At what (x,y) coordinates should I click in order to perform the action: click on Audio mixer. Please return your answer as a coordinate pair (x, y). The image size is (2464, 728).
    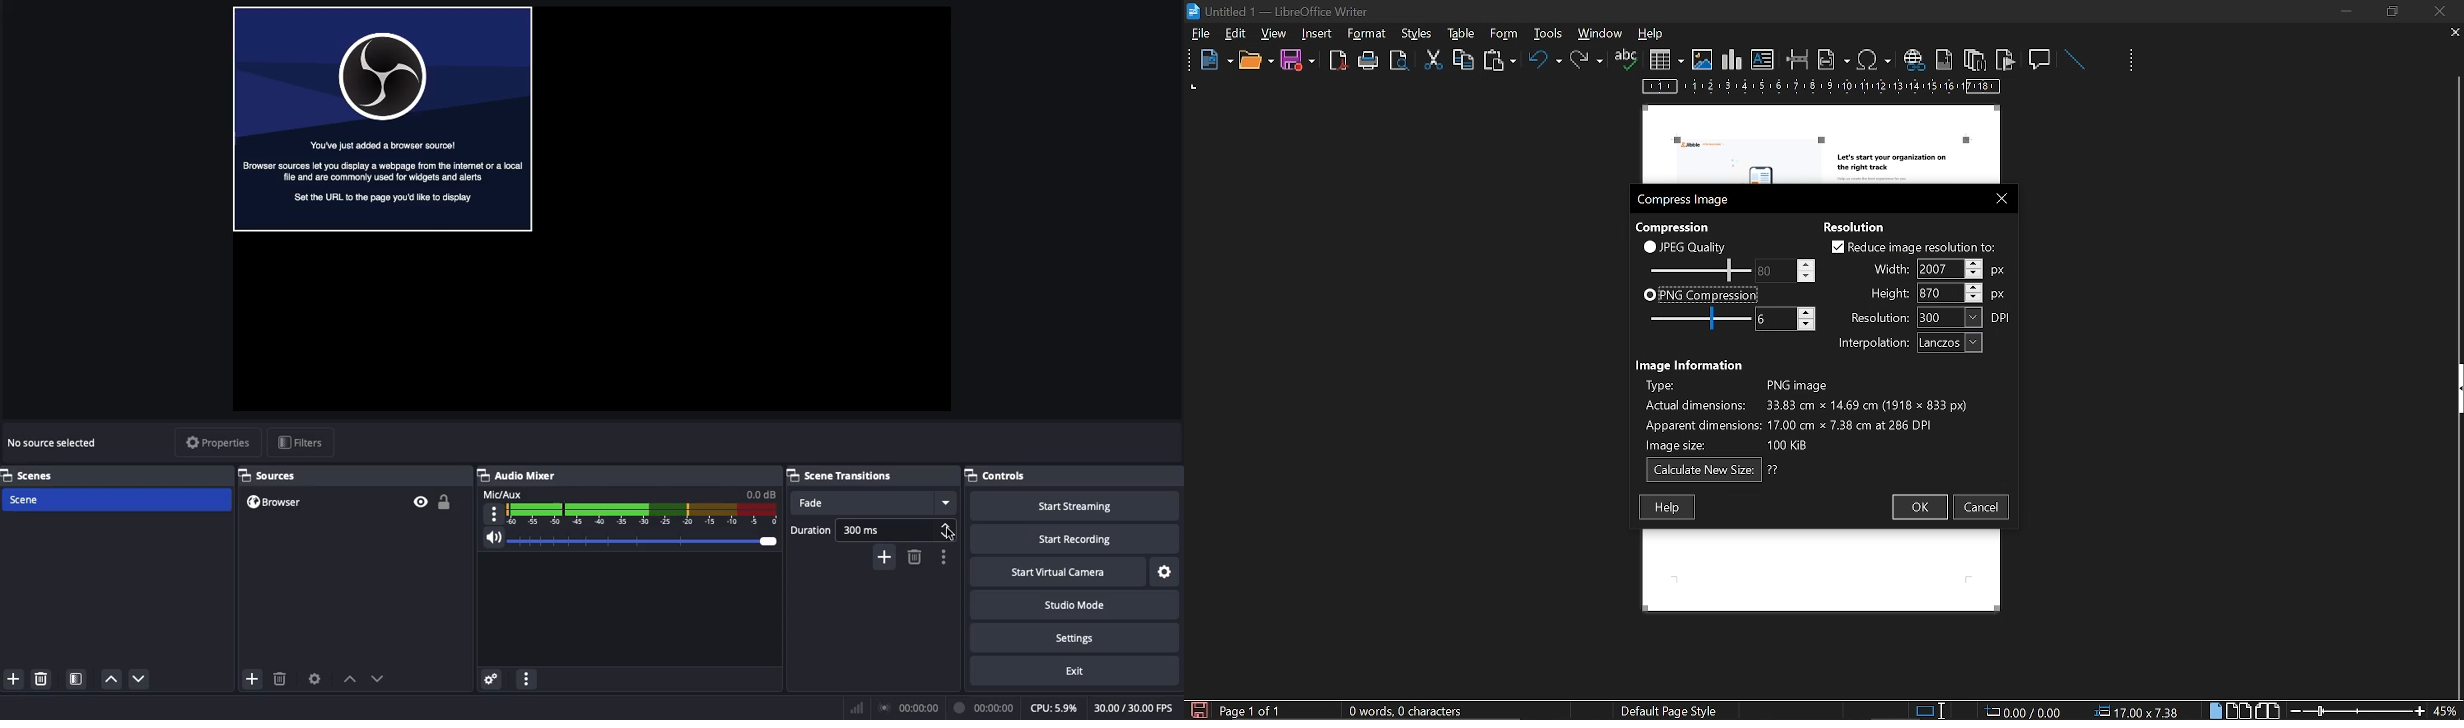
    Looking at the image, I should click on (520, 475).